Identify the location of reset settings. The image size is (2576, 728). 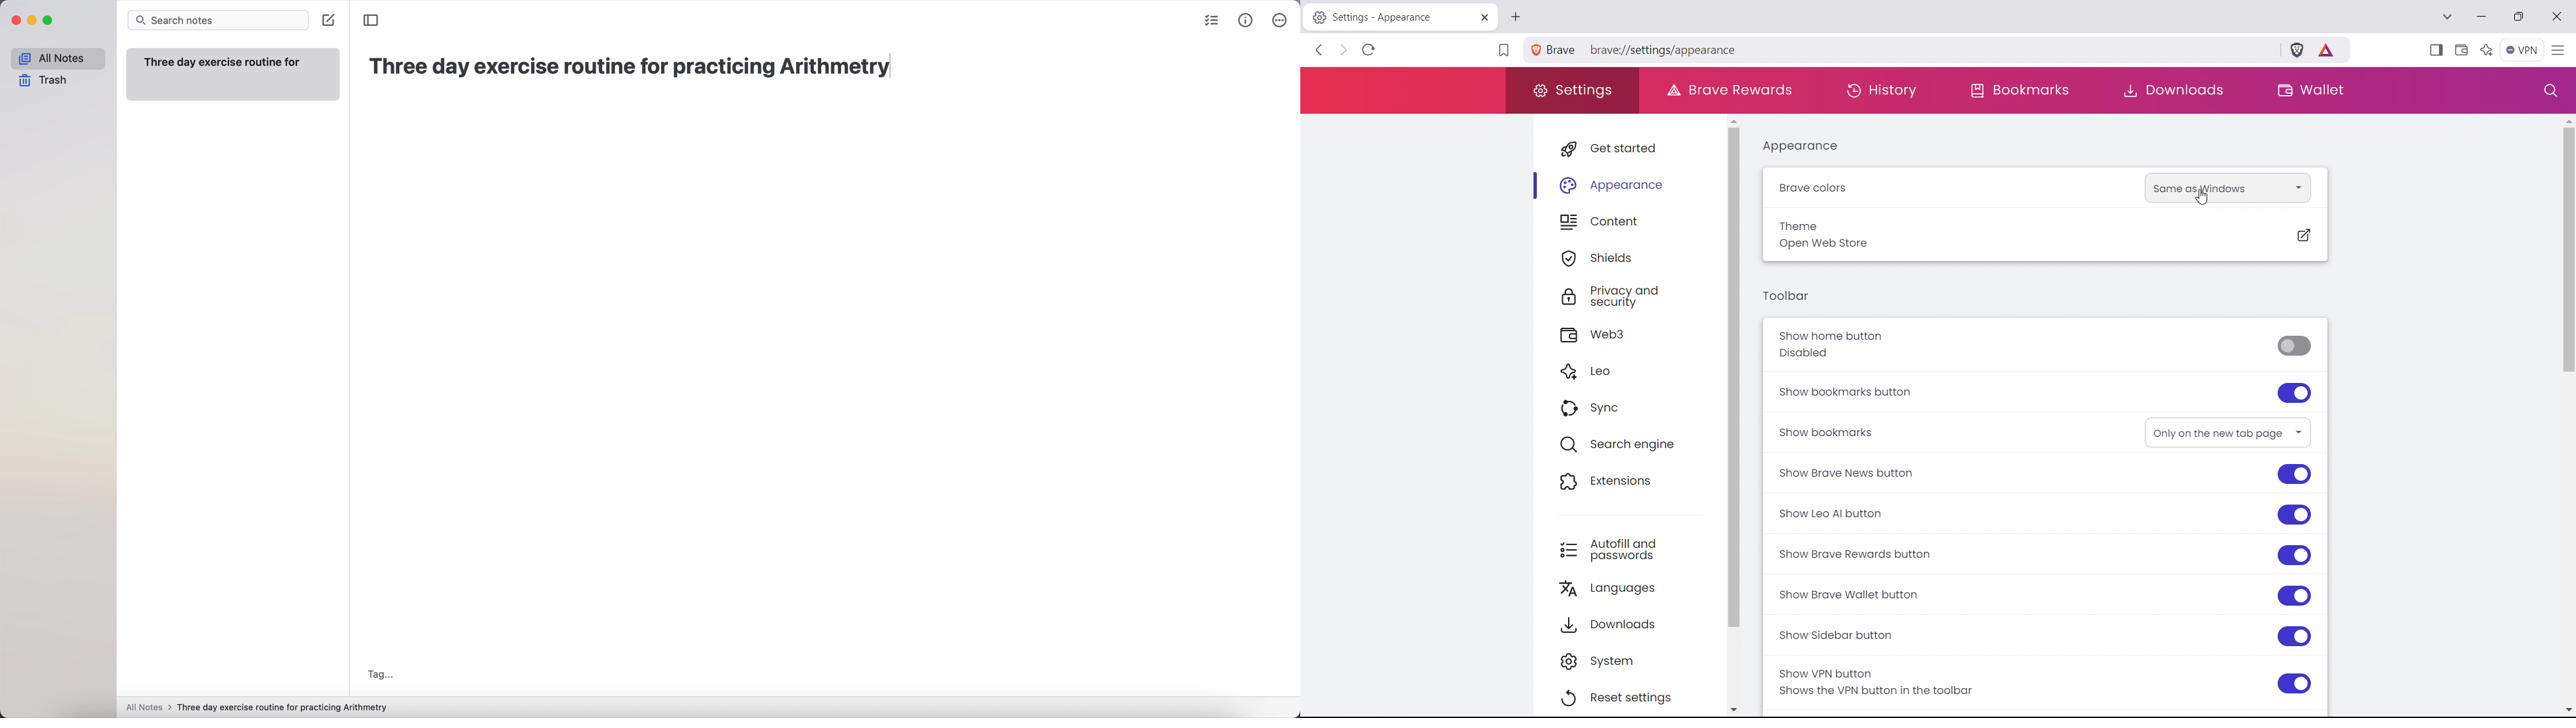
(1634, 695).